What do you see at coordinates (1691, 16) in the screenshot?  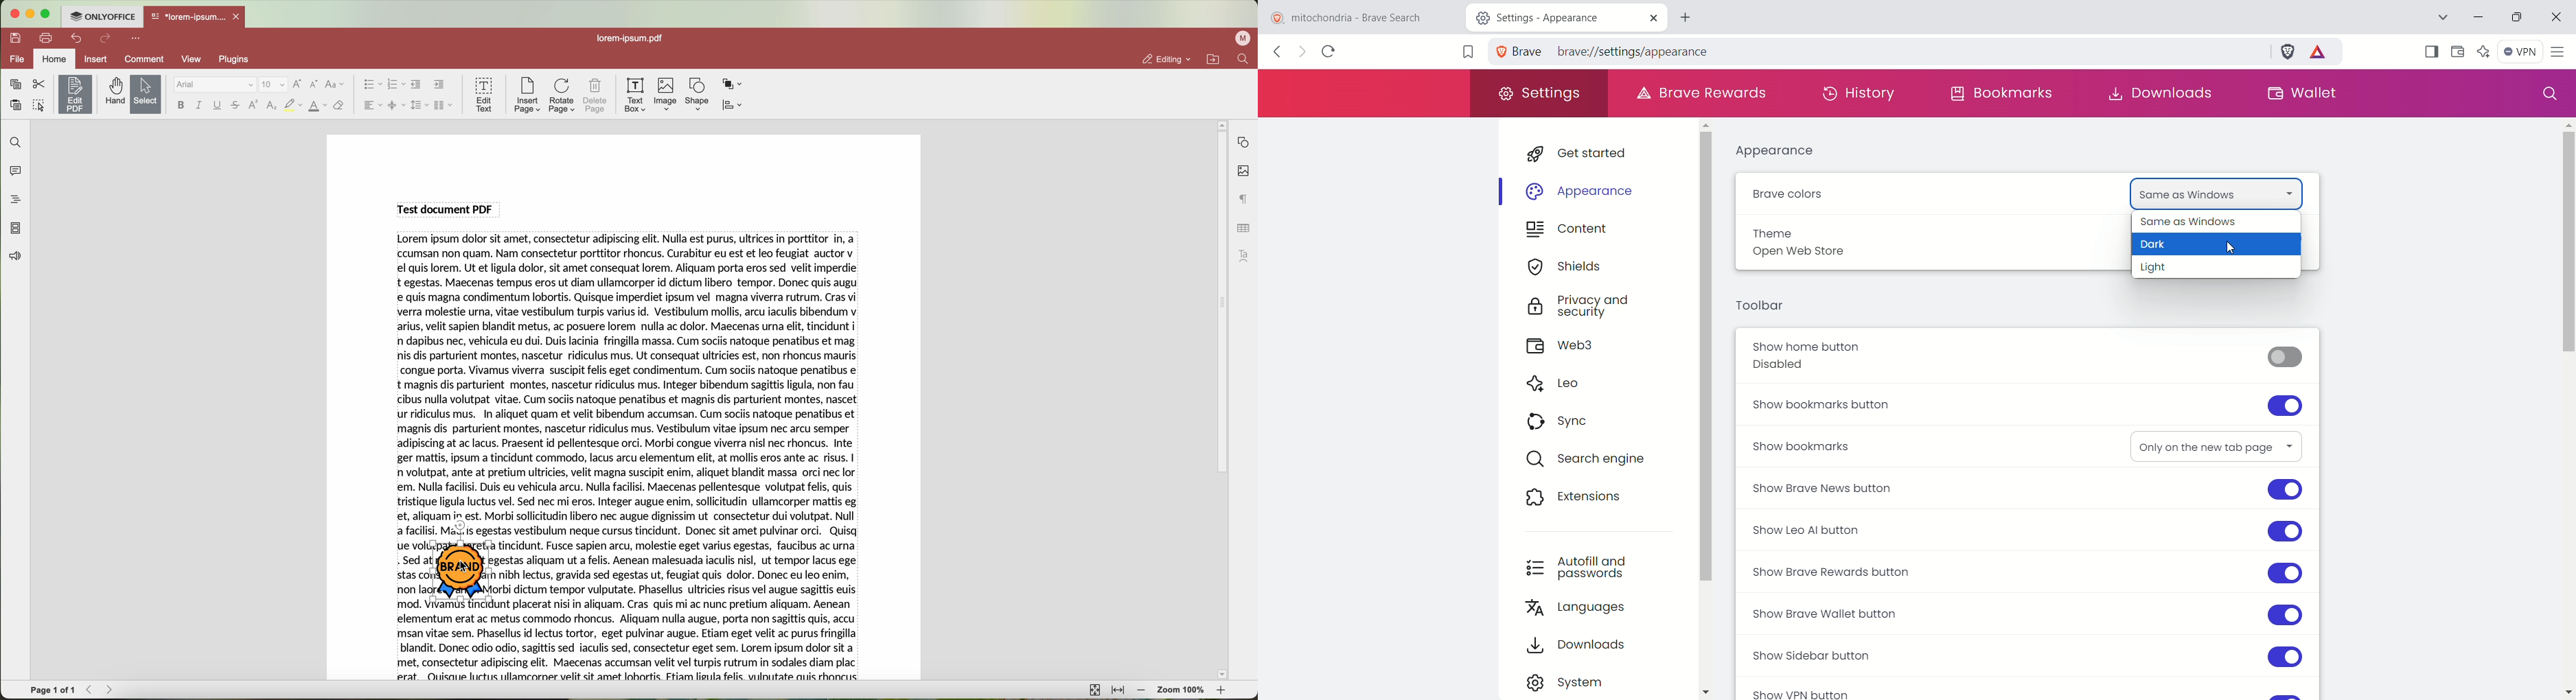 I see `new tab` at bounding box center [1691, 16].